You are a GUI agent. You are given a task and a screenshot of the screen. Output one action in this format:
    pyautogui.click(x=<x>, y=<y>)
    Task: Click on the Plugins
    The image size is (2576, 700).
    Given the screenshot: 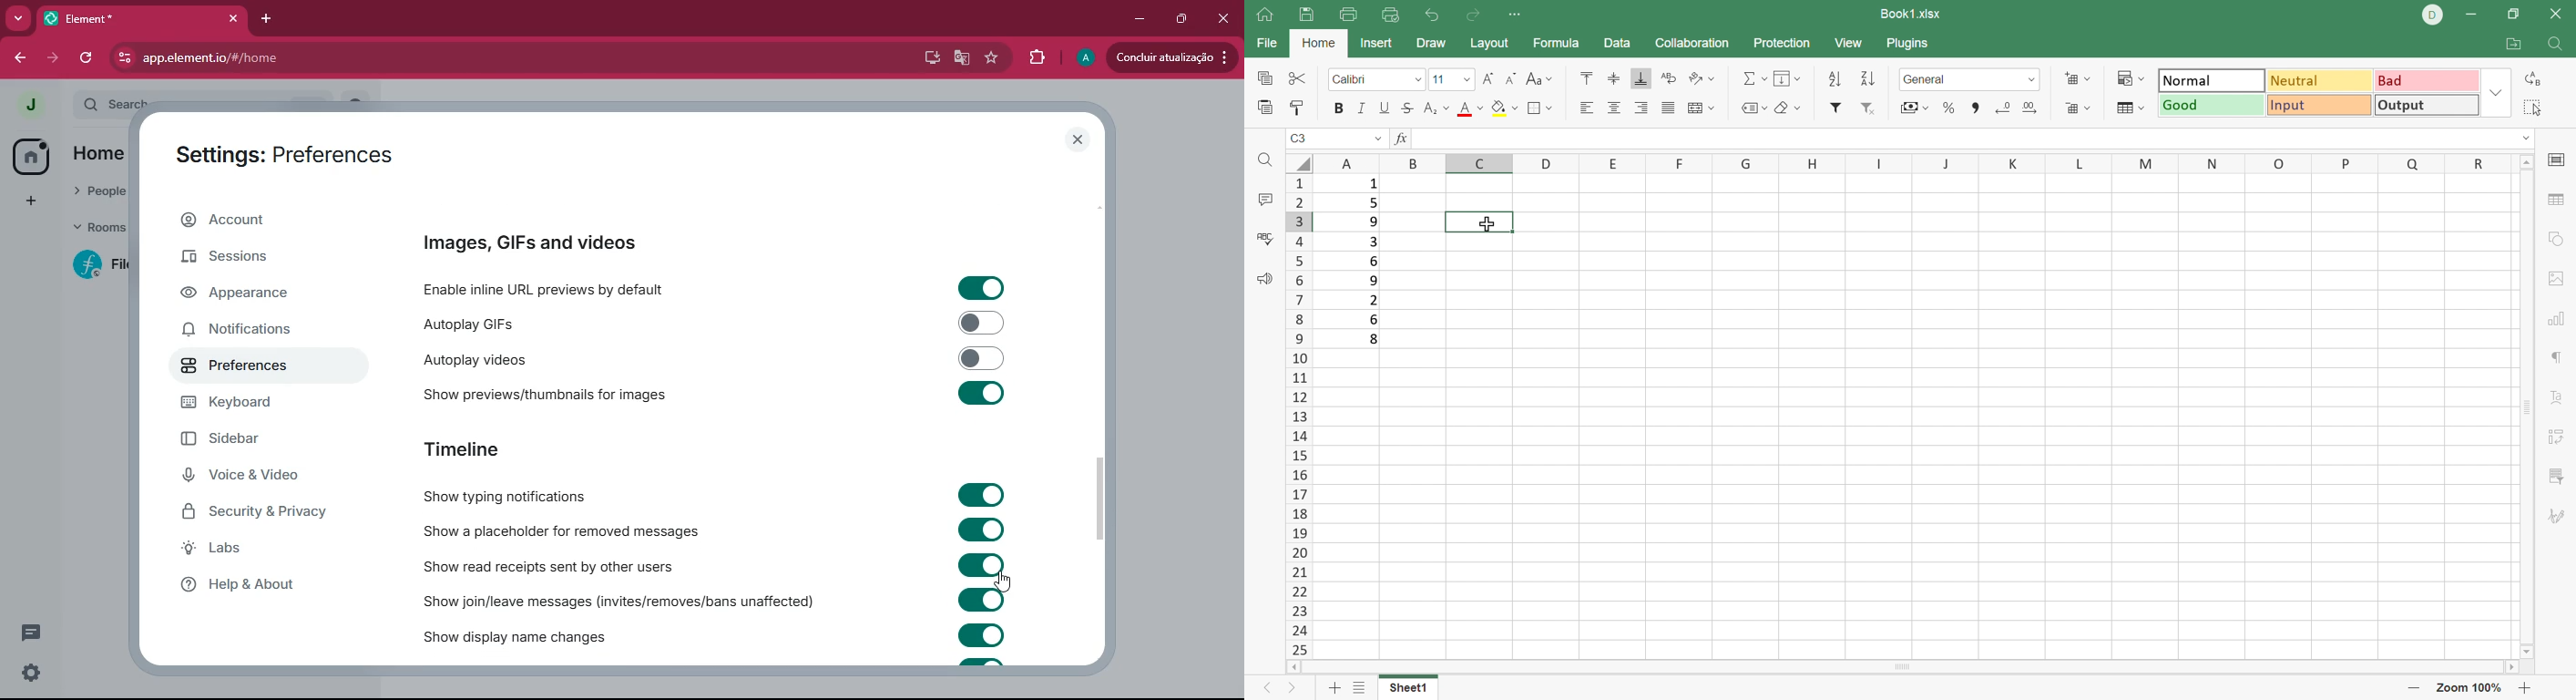 What is the action you would take?
    pyautogui.click(x=1908, y=42)
    